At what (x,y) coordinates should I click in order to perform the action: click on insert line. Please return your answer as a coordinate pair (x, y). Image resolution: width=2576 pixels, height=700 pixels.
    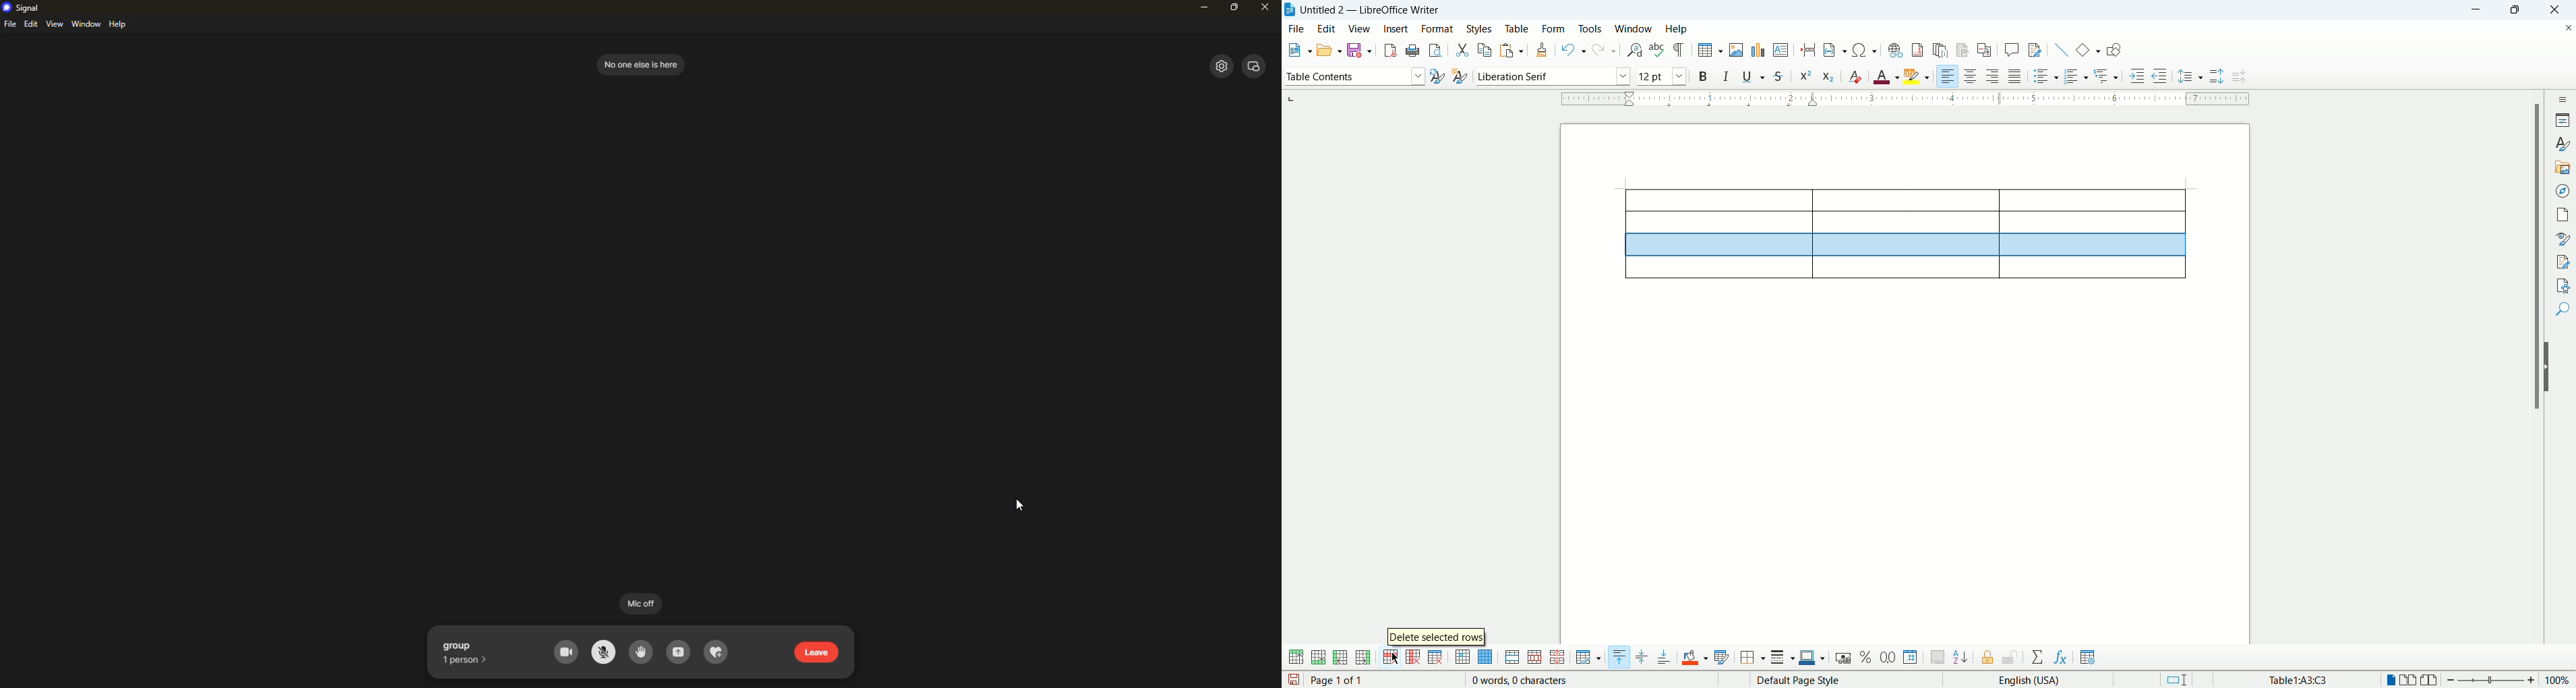
    Looking at the image, I should click on (2058, 50).